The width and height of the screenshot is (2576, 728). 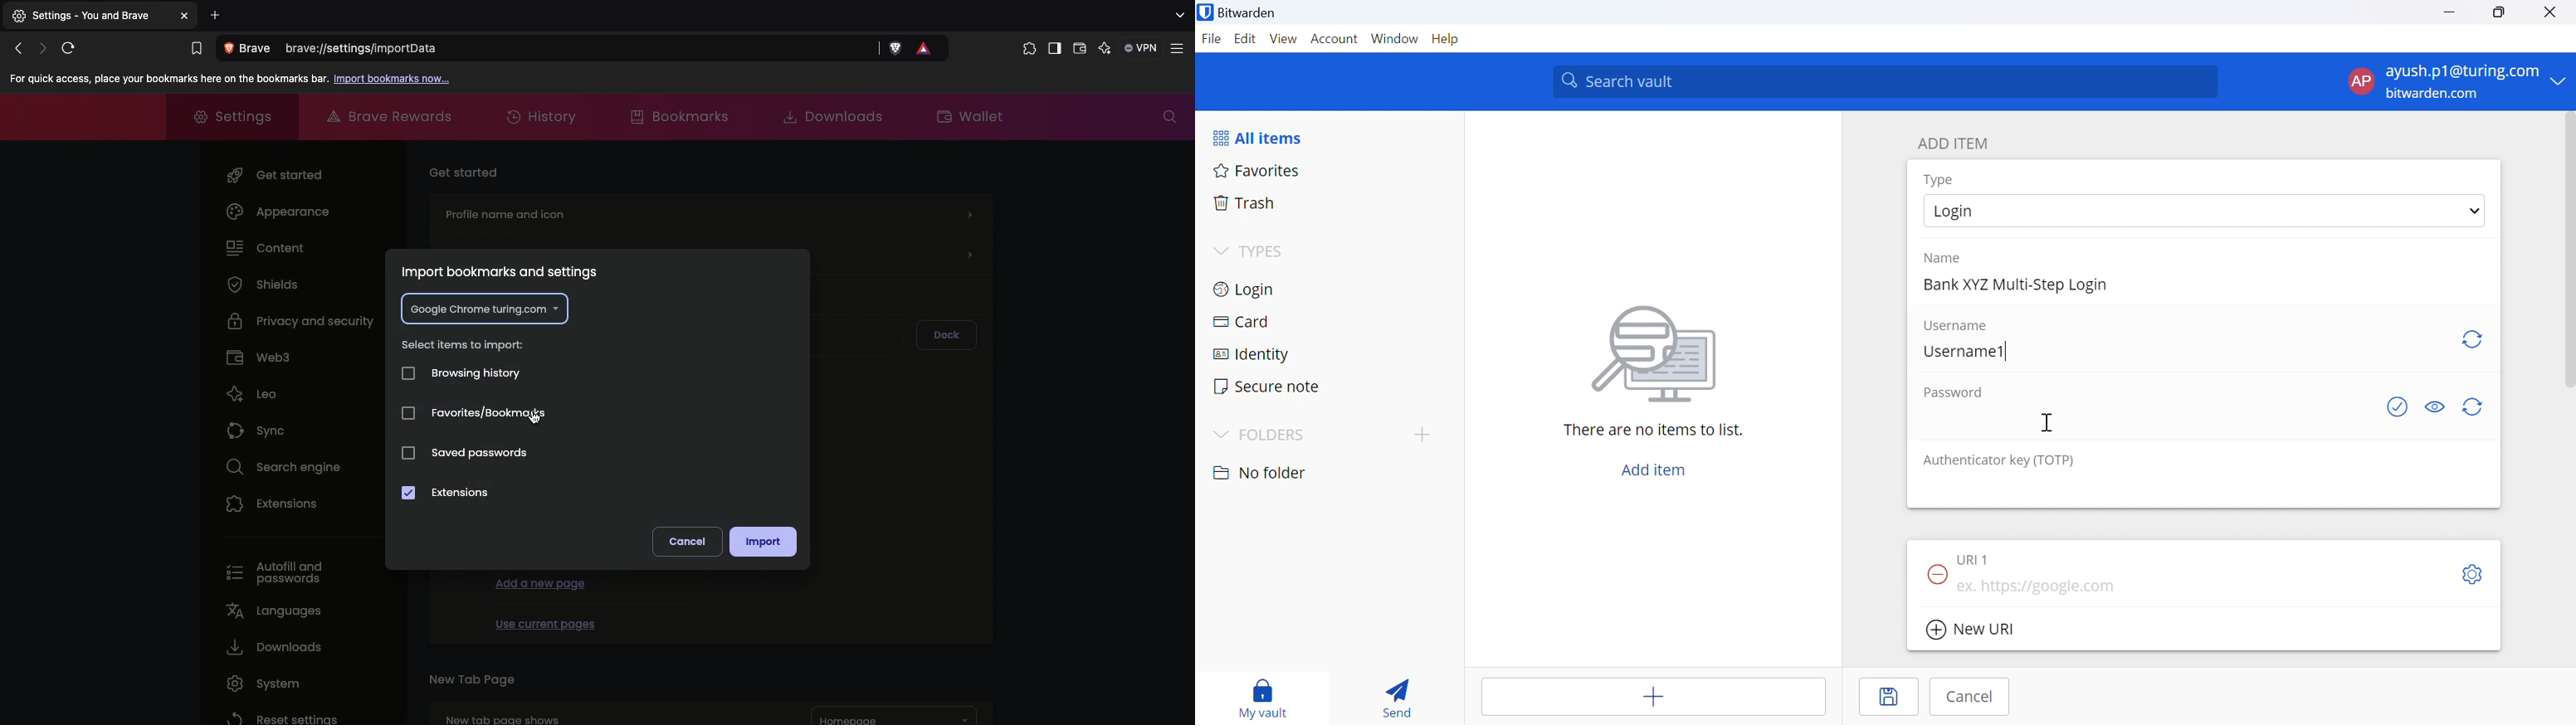 I want to click on Profile name and icon, so click(x=709, y=212).